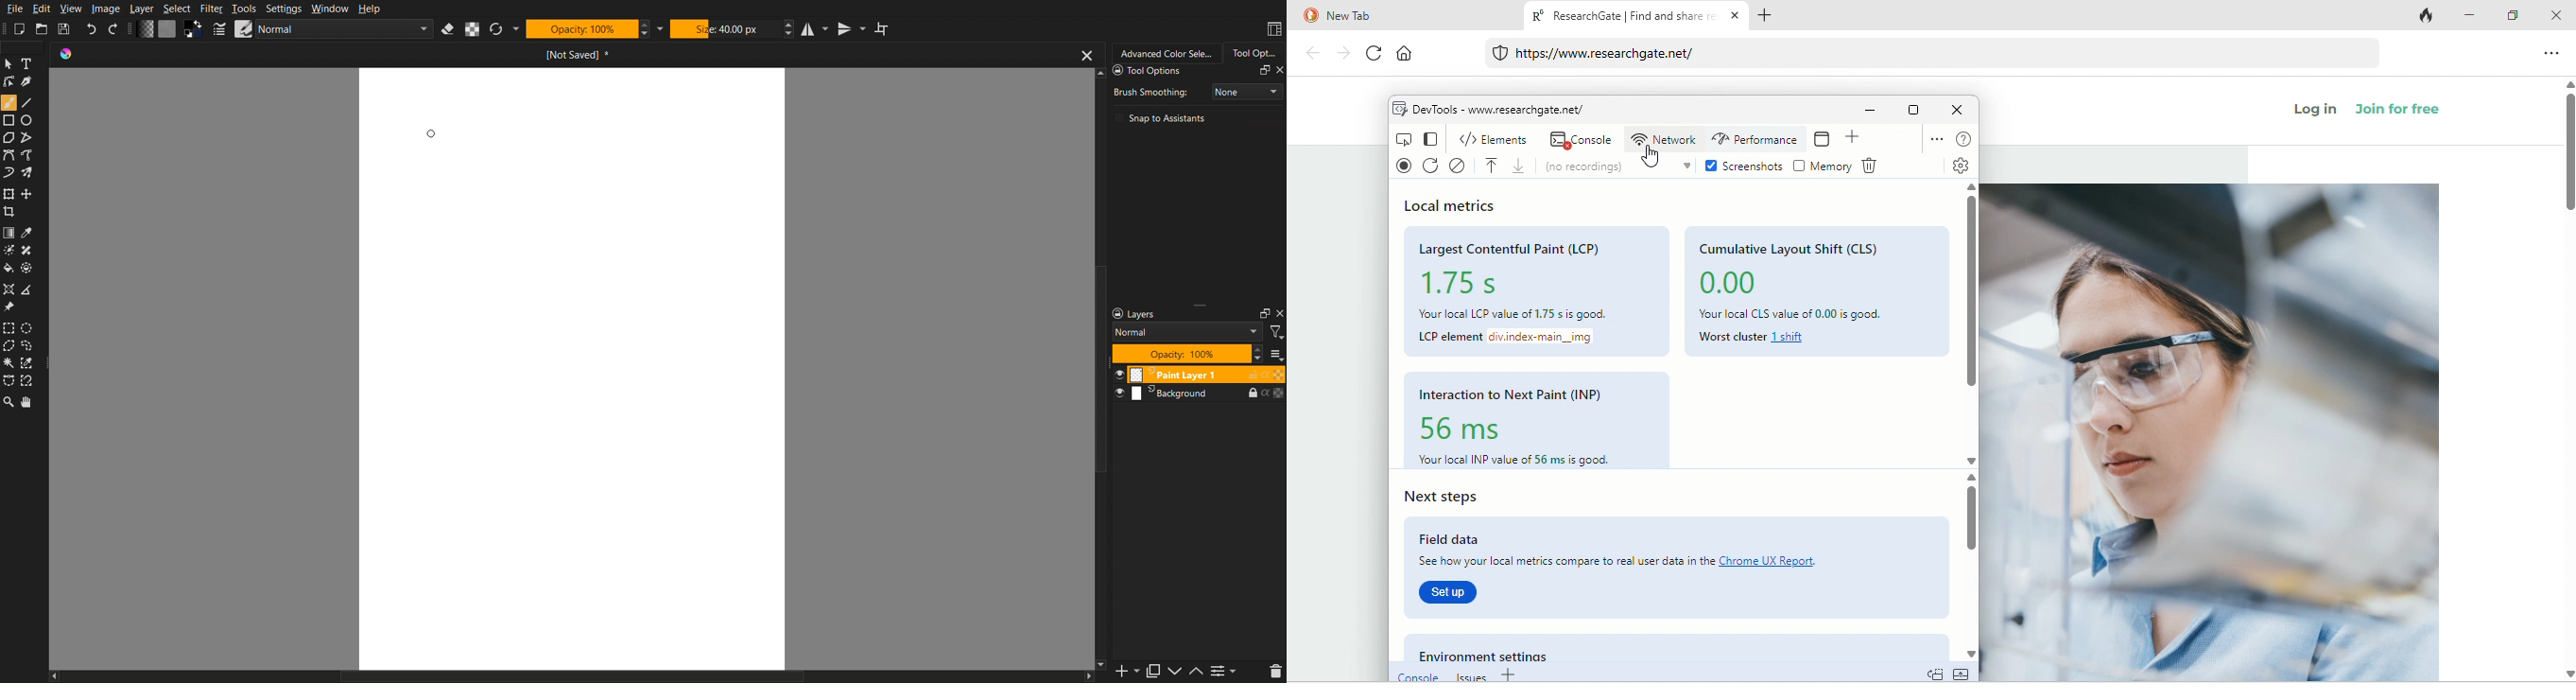 The width and height of the screenshot is (2576, 700). Describe the element at coordinates (1126, 672) in the screenshot. I see `Add Slide` at that location.